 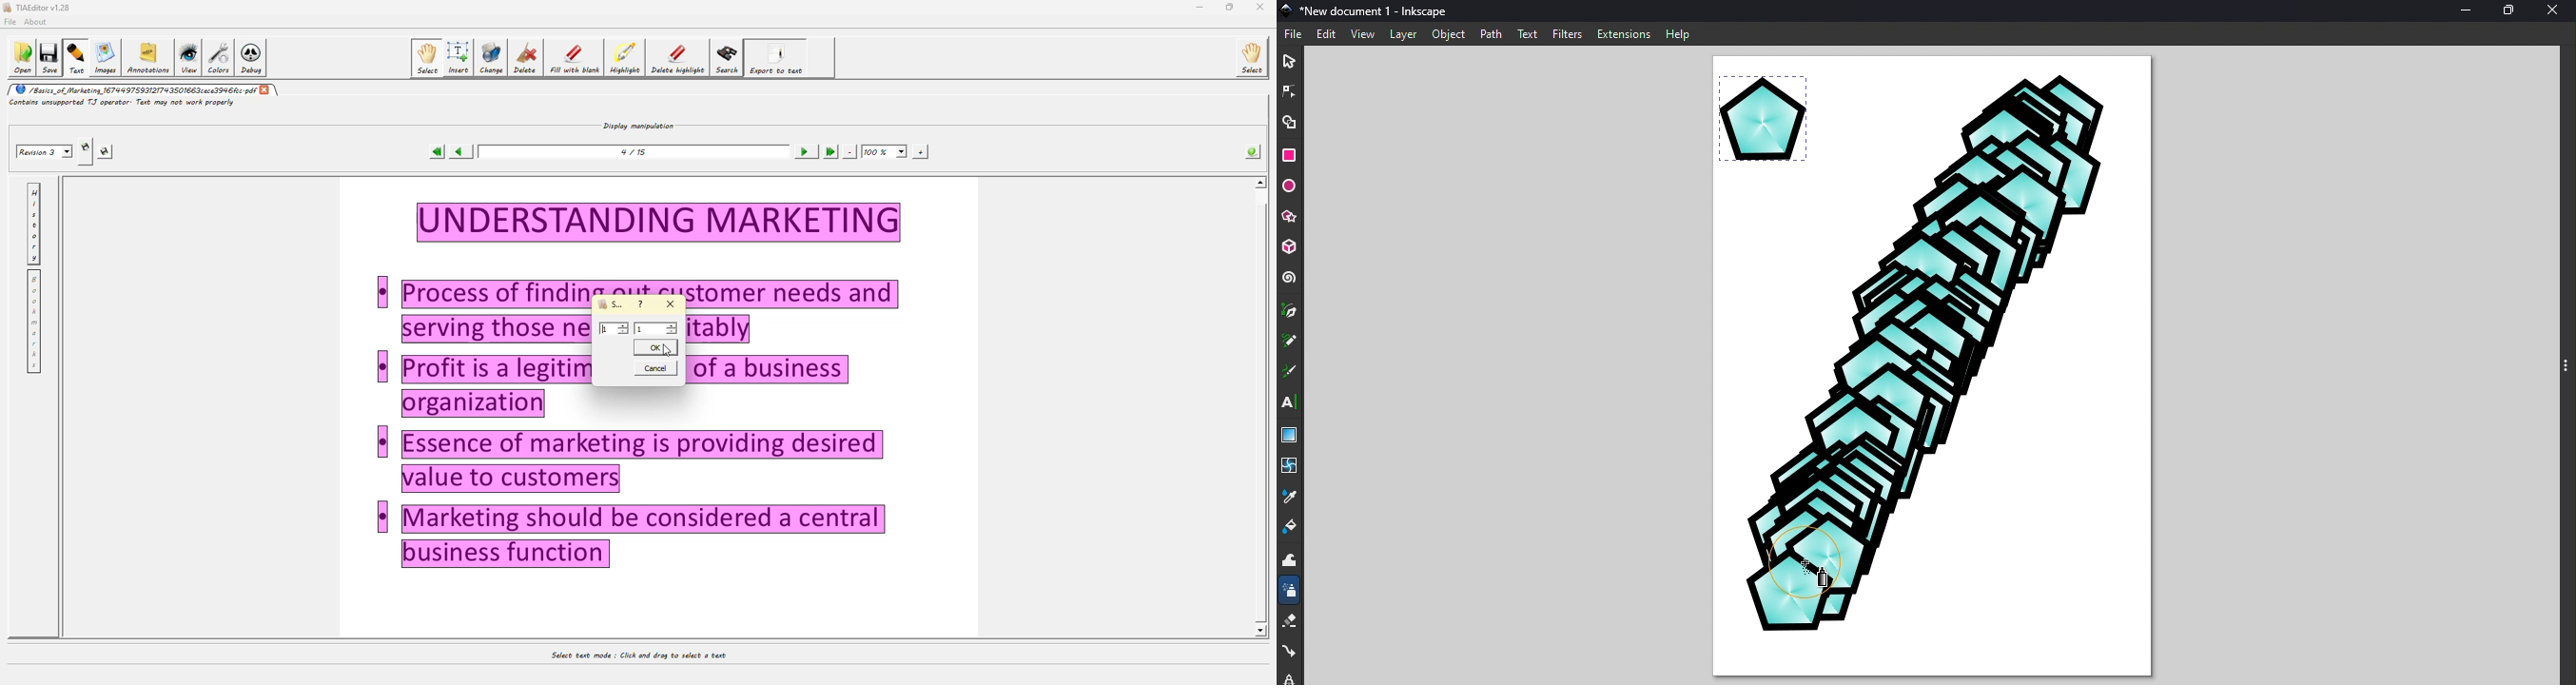 What do you see at coordinates (1291, 88) in the screenshot?
I see `Node tool` at bounding box center [1291, 88].